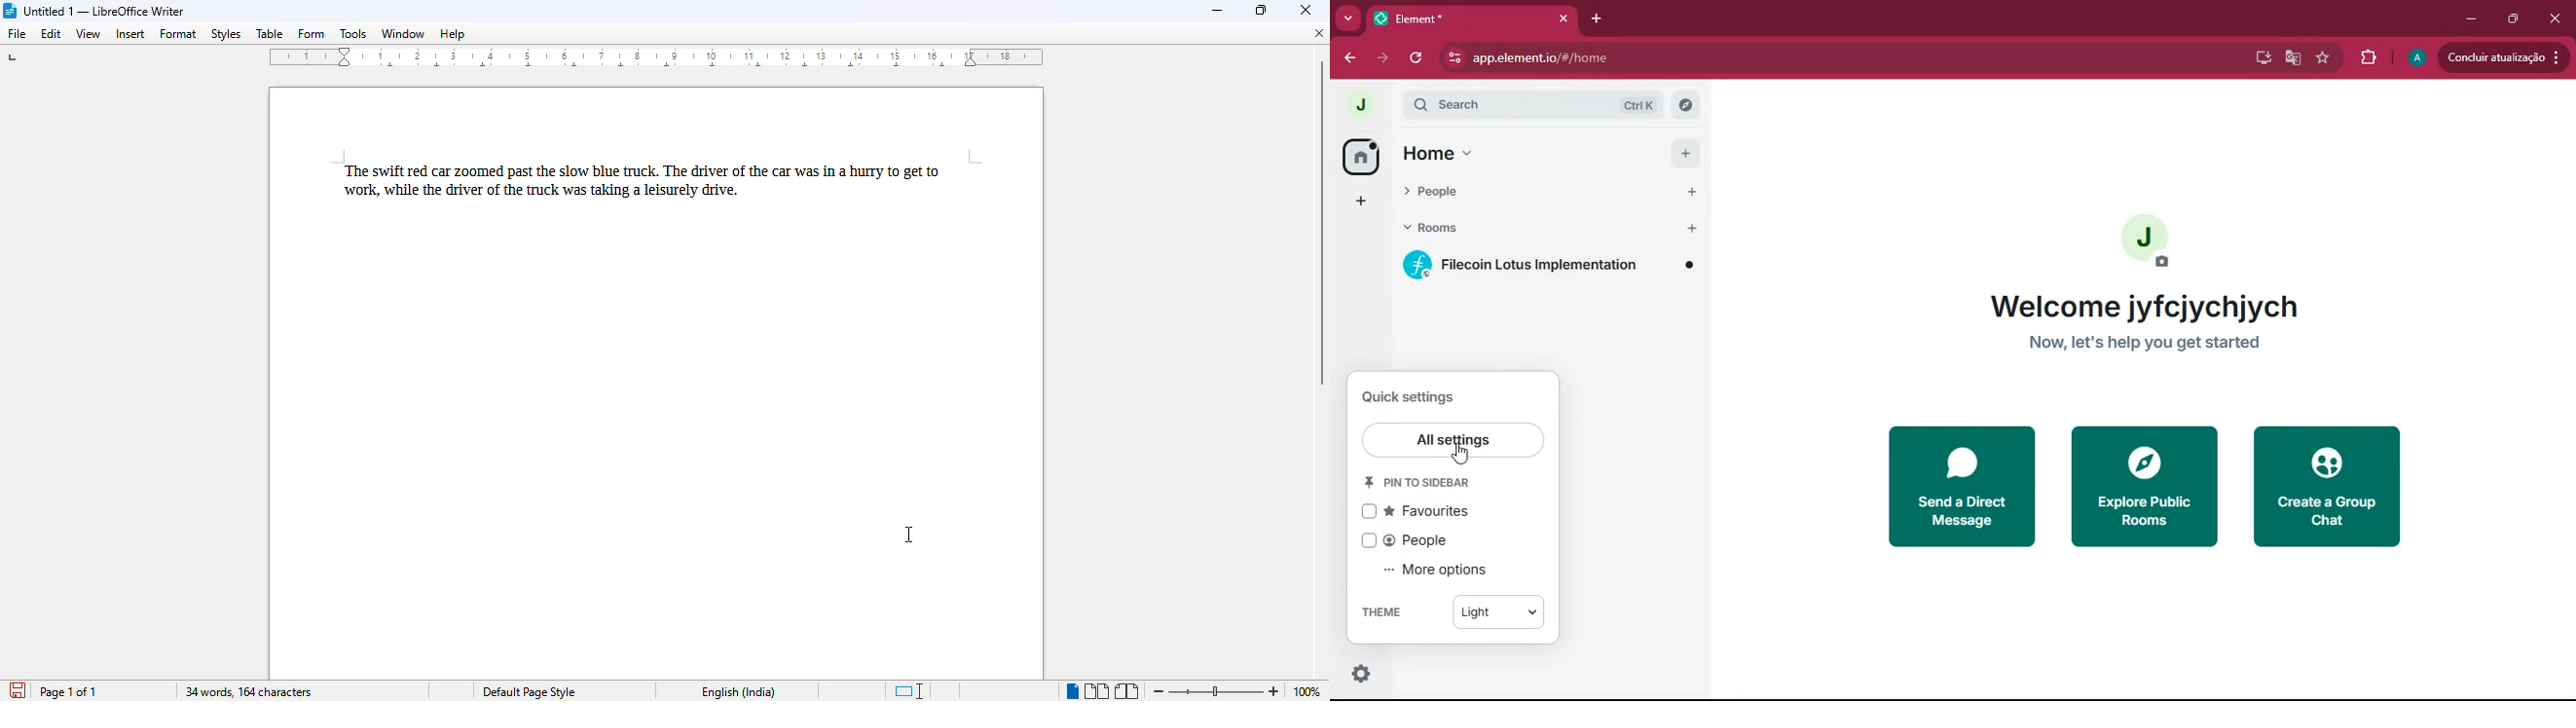 The image size is (2576, 728). What do you see at coordinates (9, 10) in the screenshot?
I see `LibreOffice logo` at bounding box center [9, 10].